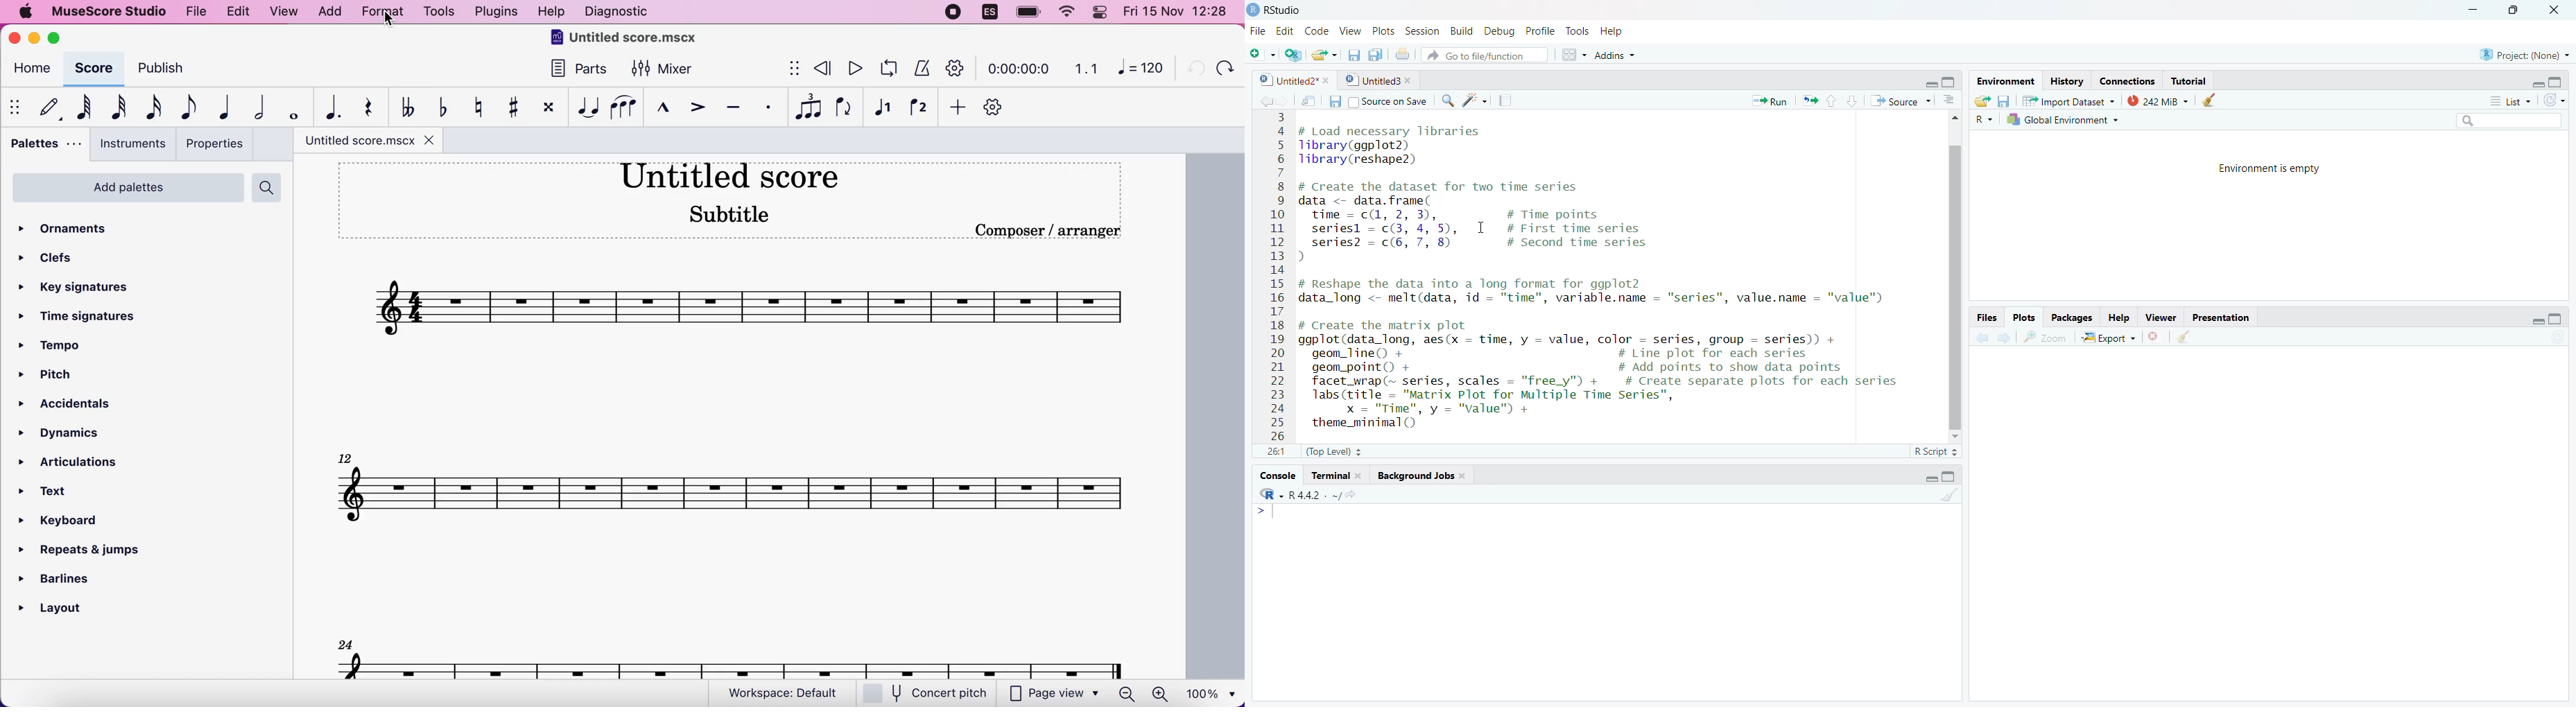  Describe the element at coordinates (2068, 100) in the screenshot. I see `Import Dataset ` at that location.